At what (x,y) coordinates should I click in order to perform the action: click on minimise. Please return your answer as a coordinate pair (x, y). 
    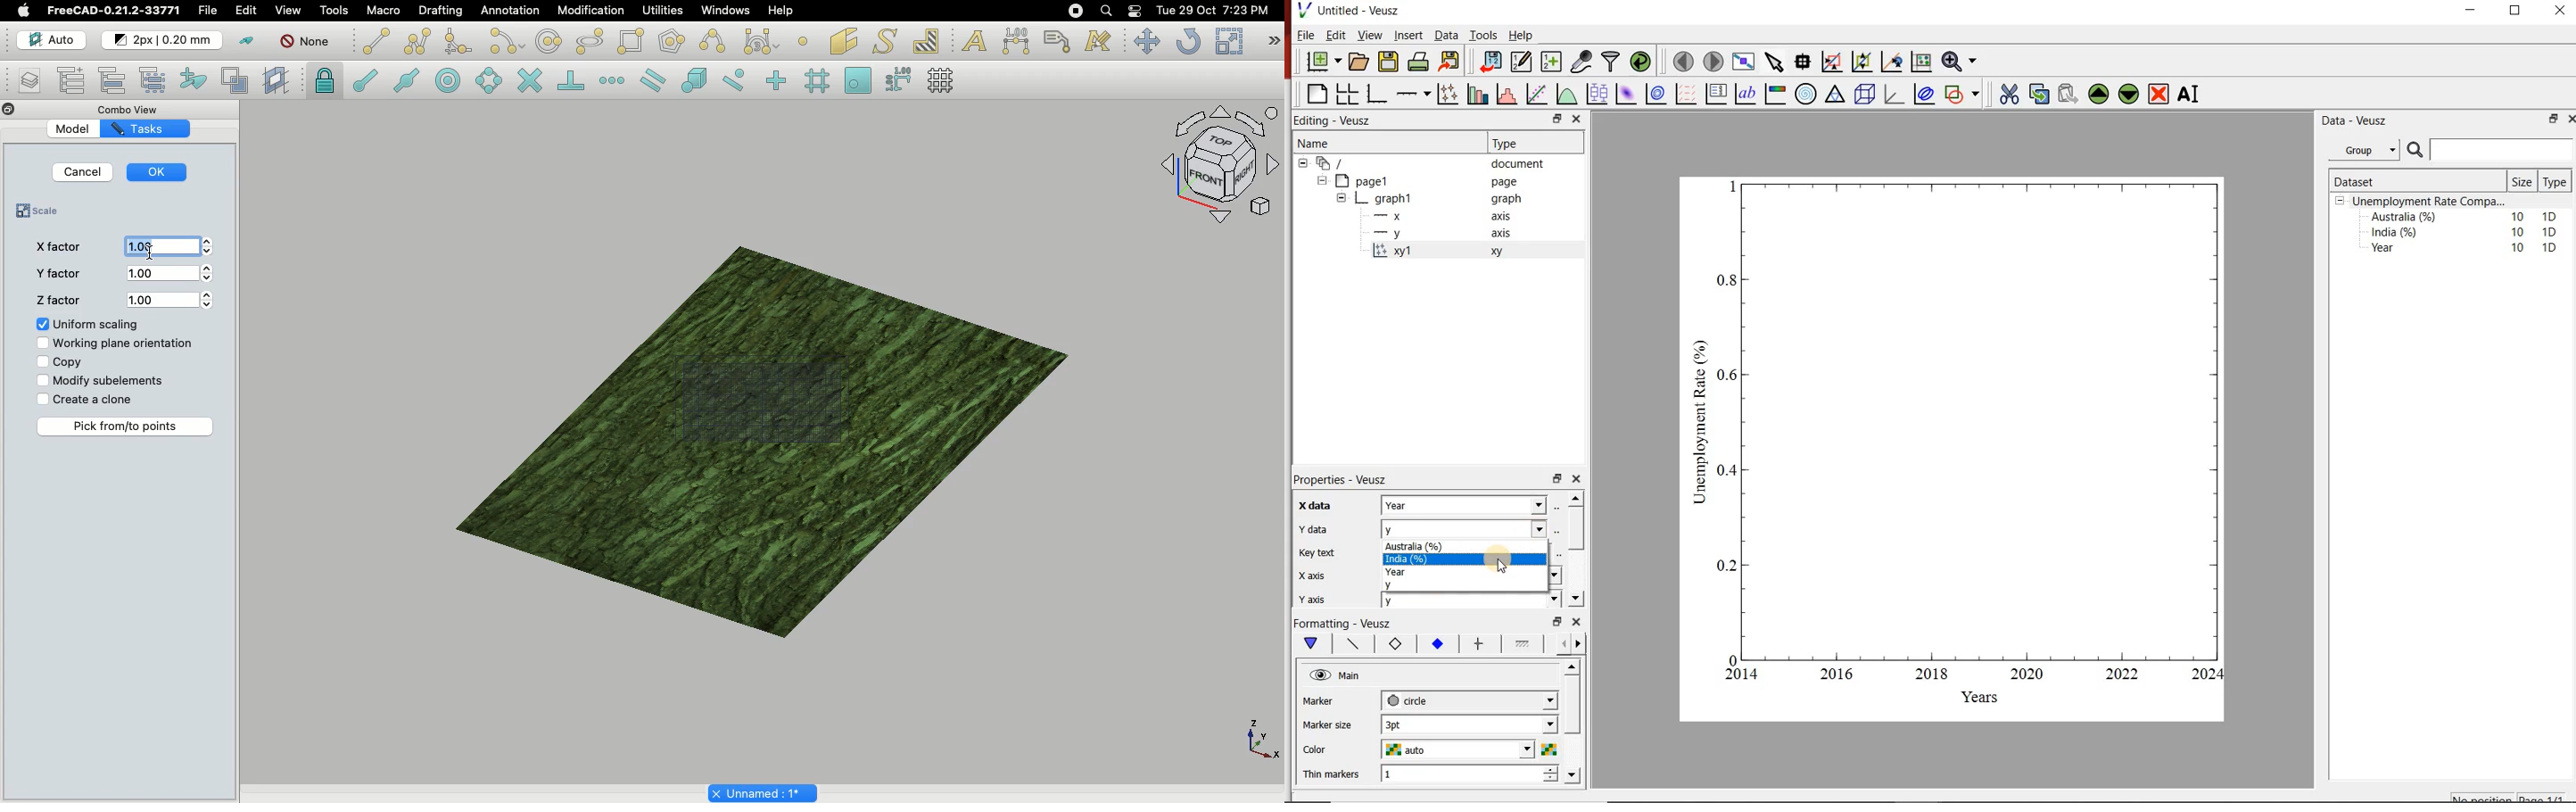
    Looking at the image, I should click on (1557, 478).